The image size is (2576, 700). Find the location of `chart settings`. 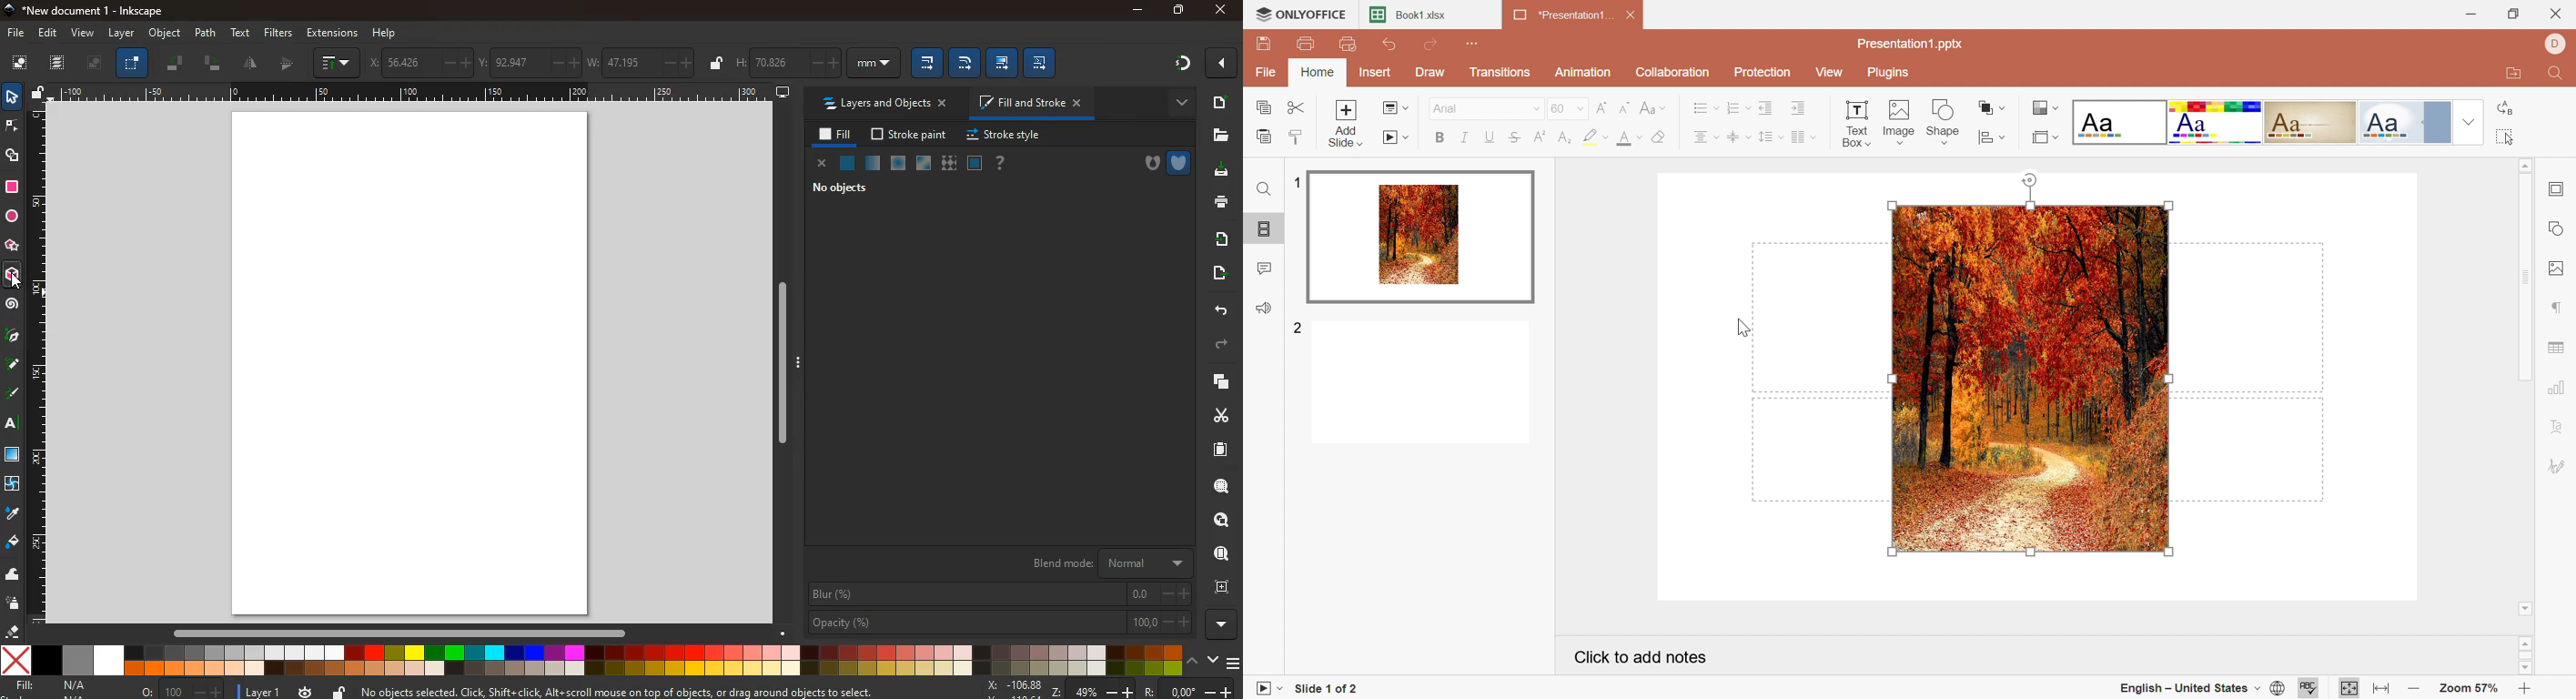

chart settings is located at coordinates (2560, 386).